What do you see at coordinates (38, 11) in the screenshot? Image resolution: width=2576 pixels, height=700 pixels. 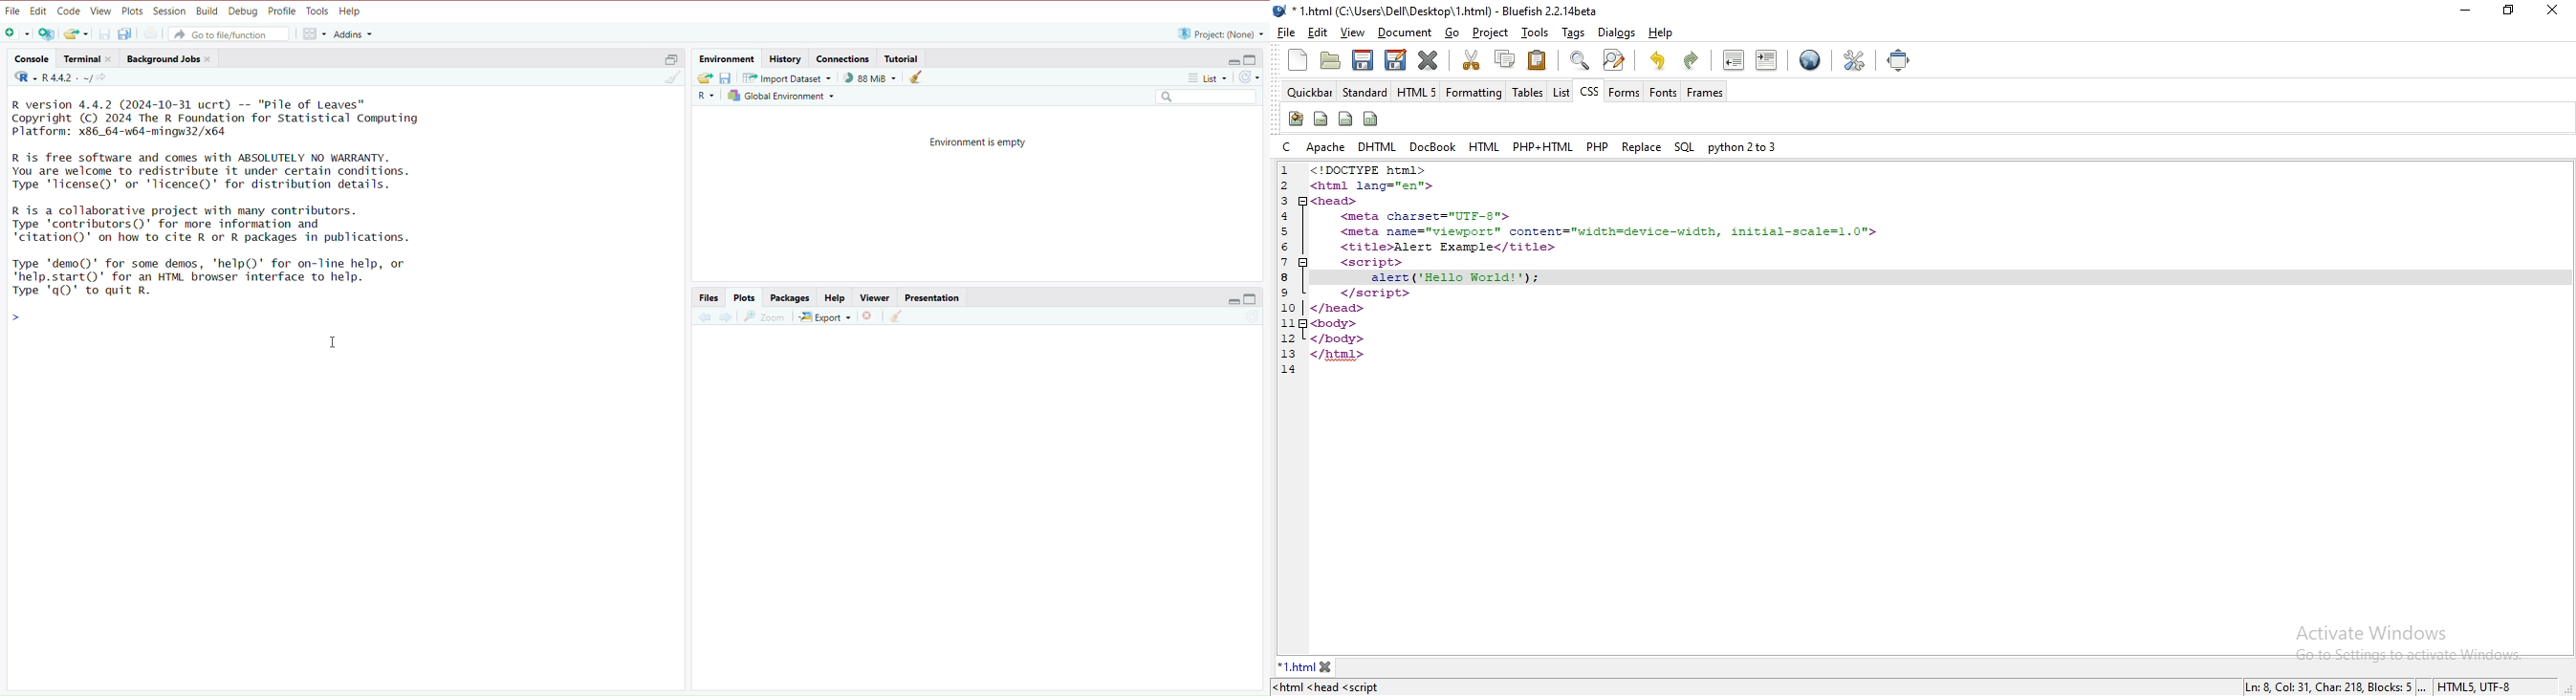 I see `edit` at bounding box center [38, 11].